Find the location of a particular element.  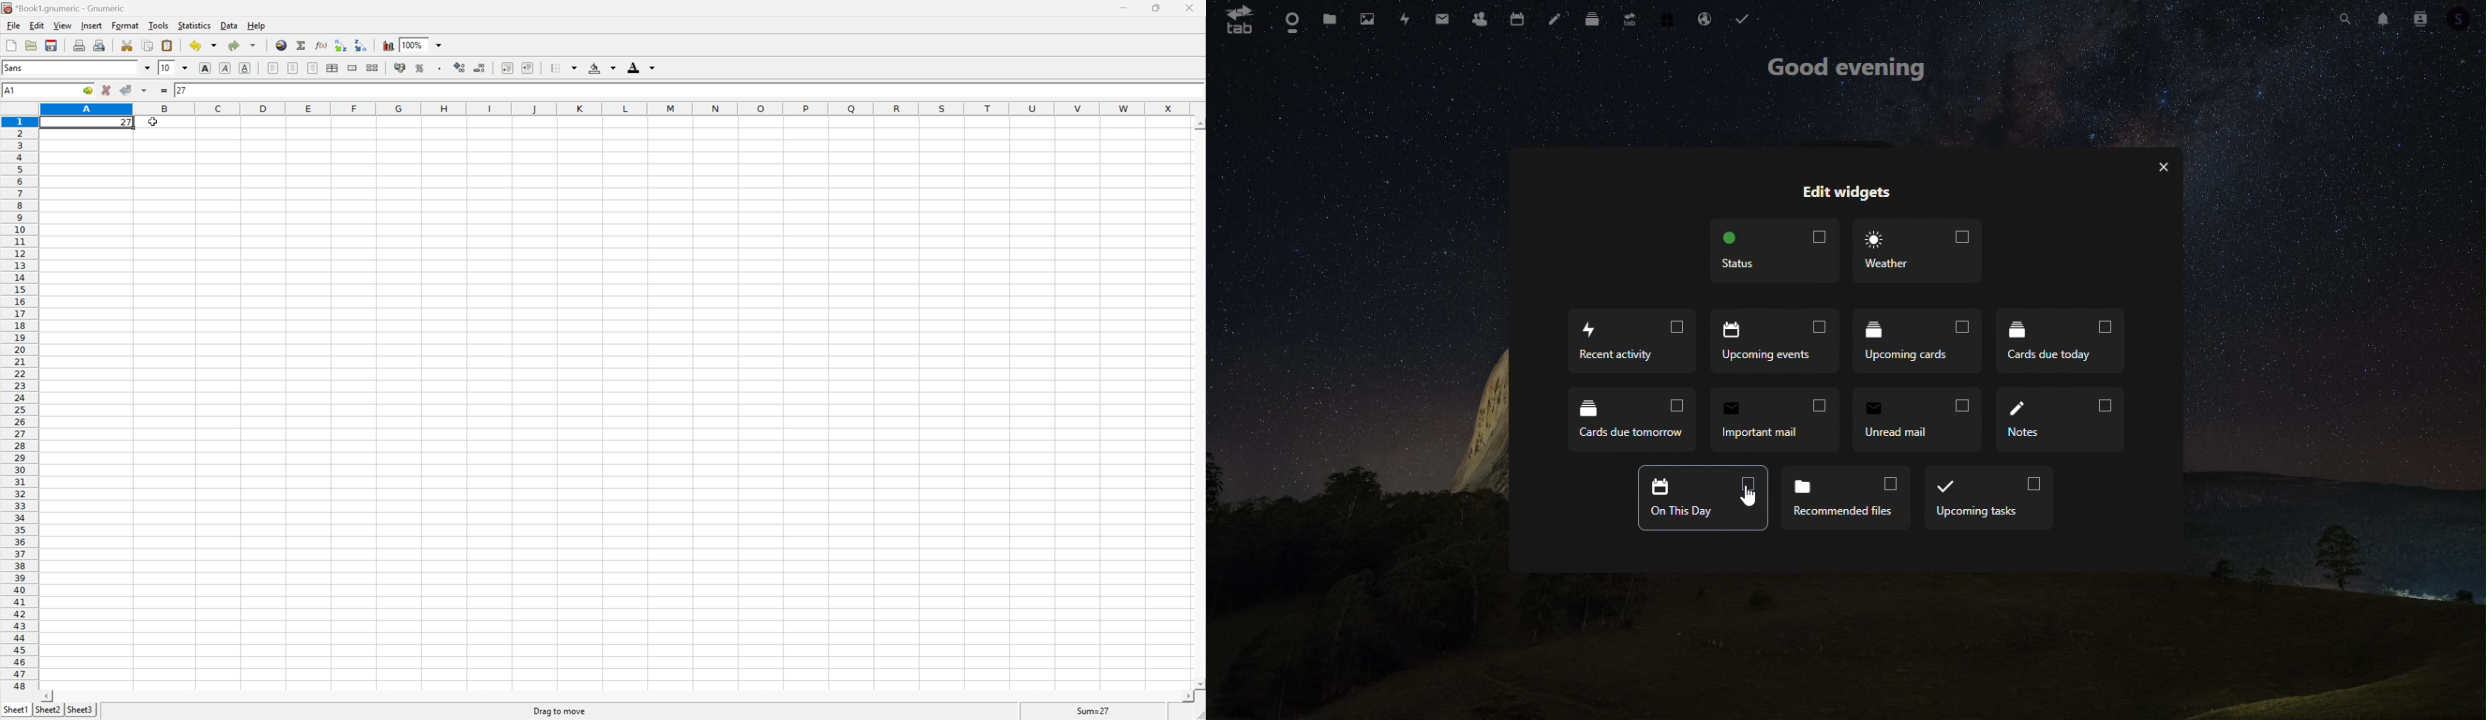

Sheet1 is located at coordinates (16, 710).